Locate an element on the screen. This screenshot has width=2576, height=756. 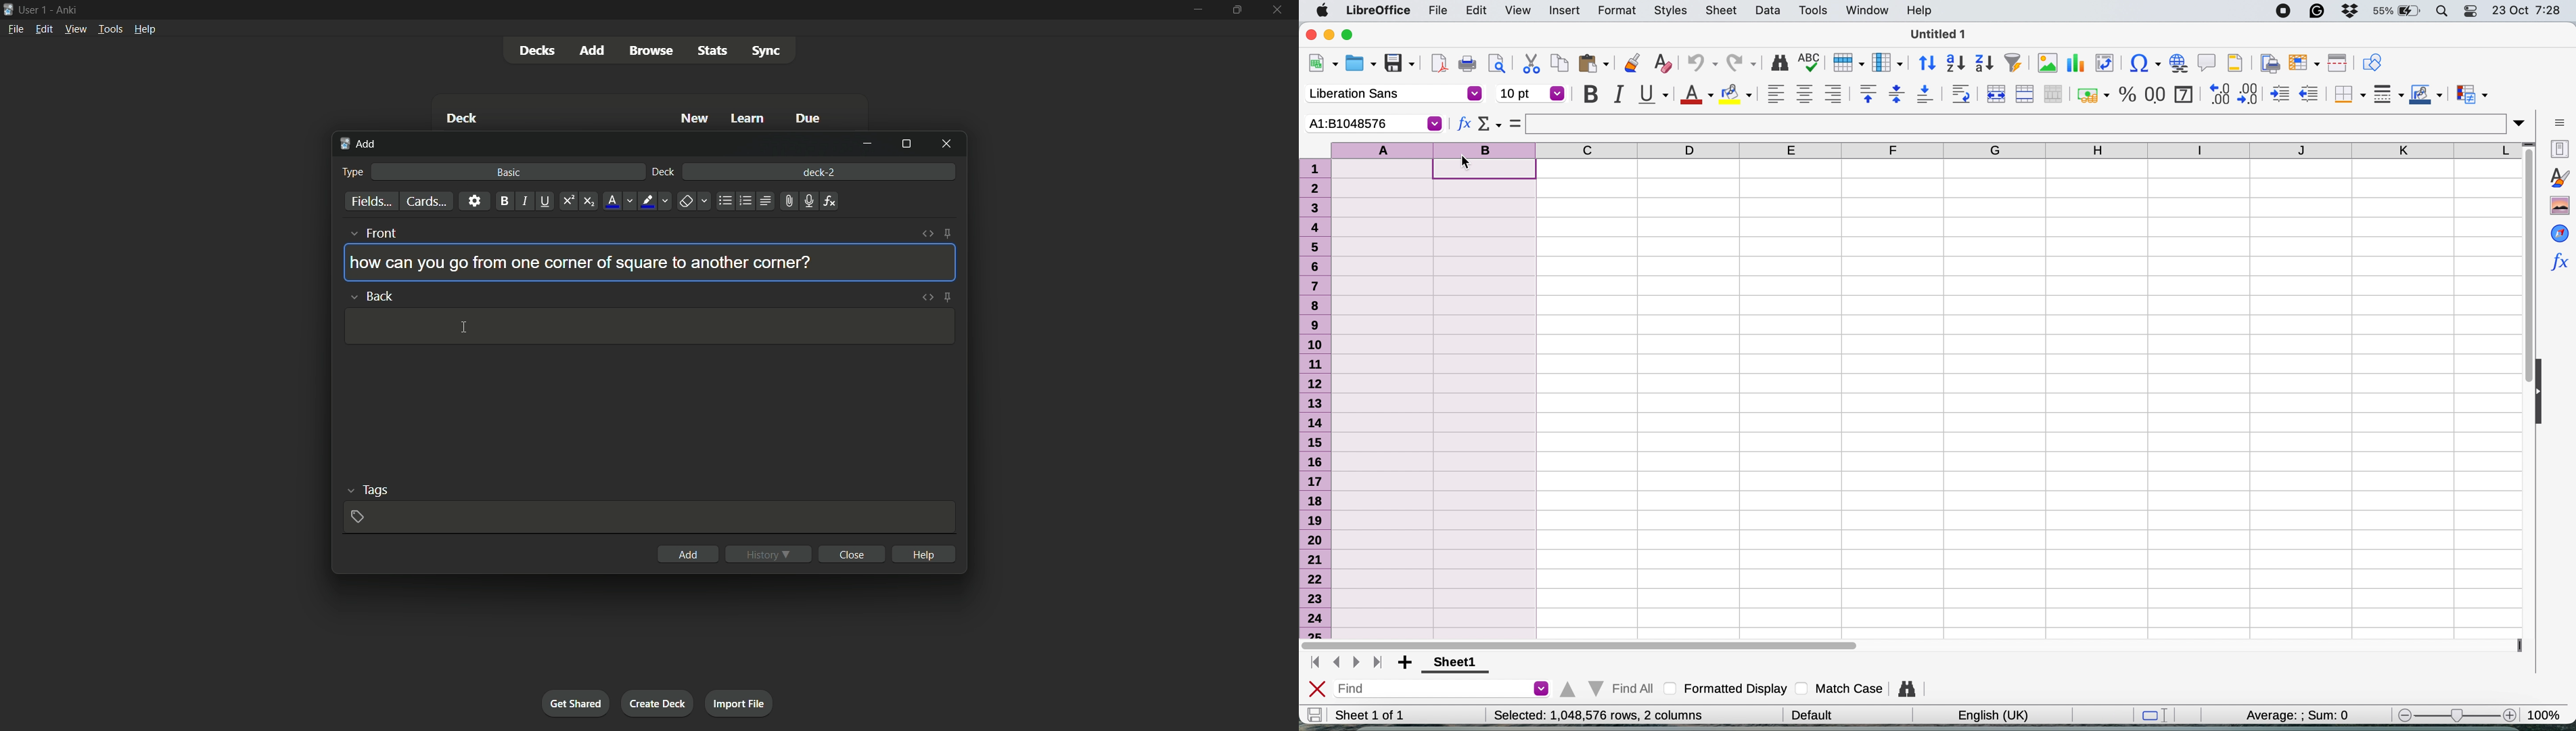
add is located at coordinates (691, 554).